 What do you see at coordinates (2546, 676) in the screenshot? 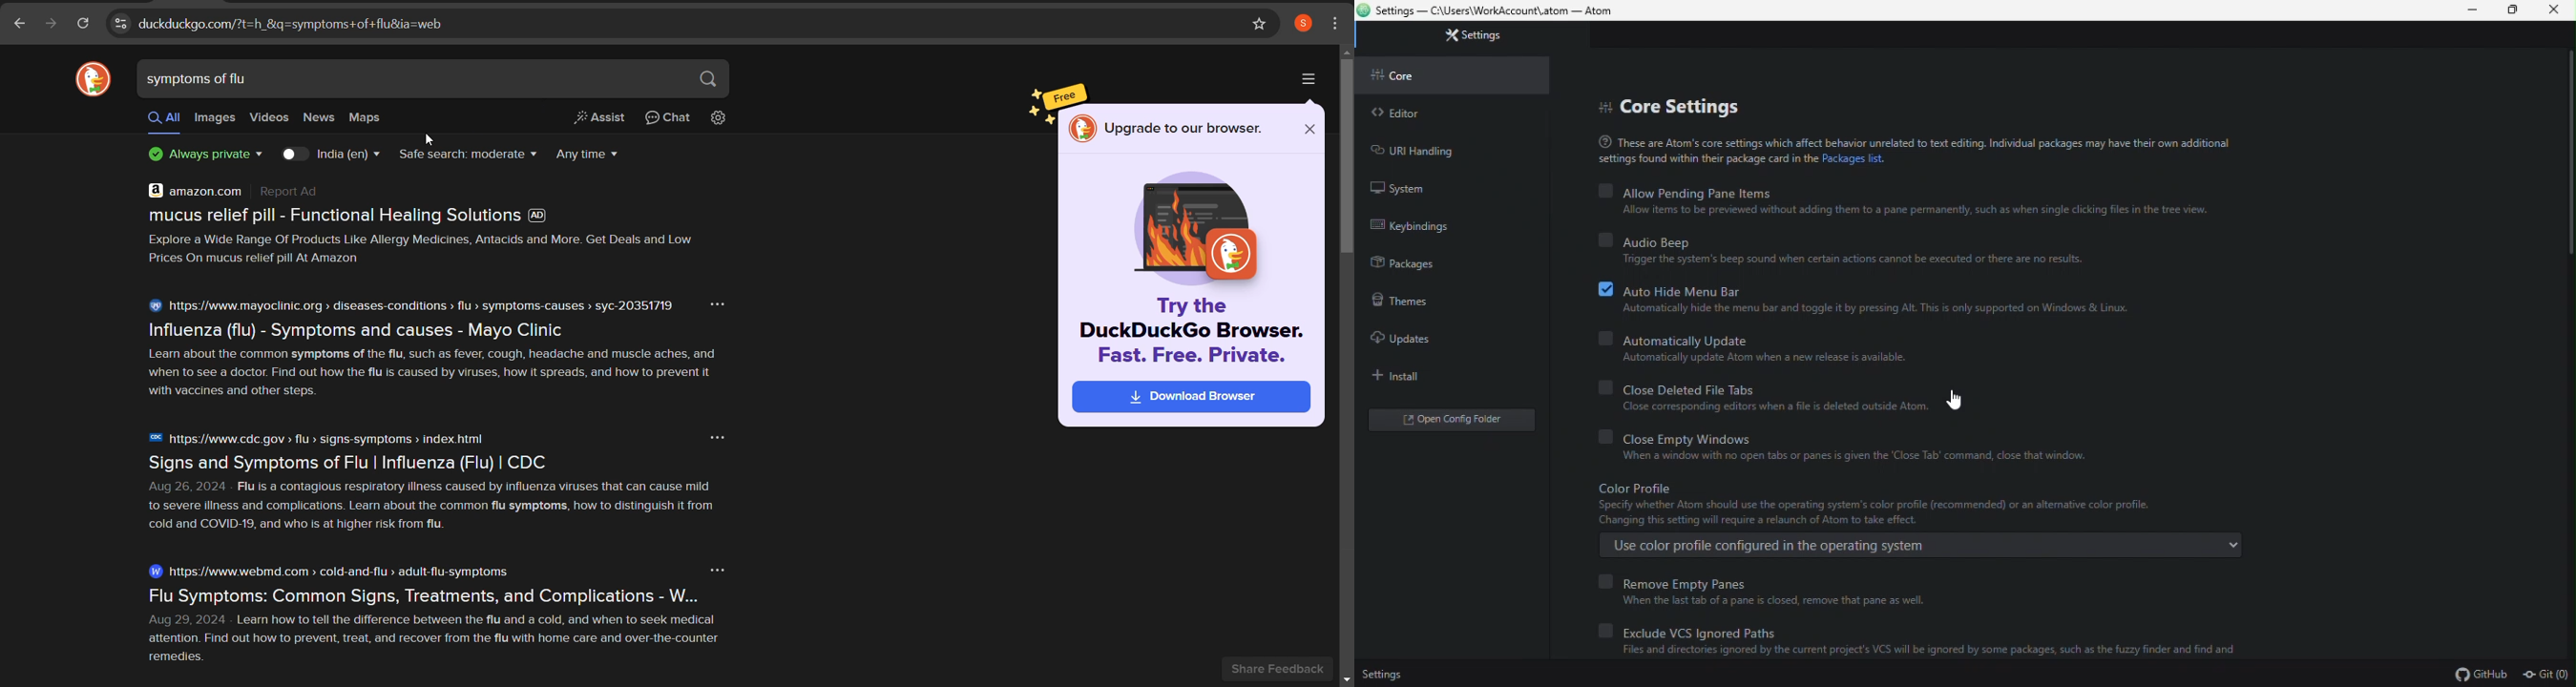
I see `git` at bounding box center [2546, 676].